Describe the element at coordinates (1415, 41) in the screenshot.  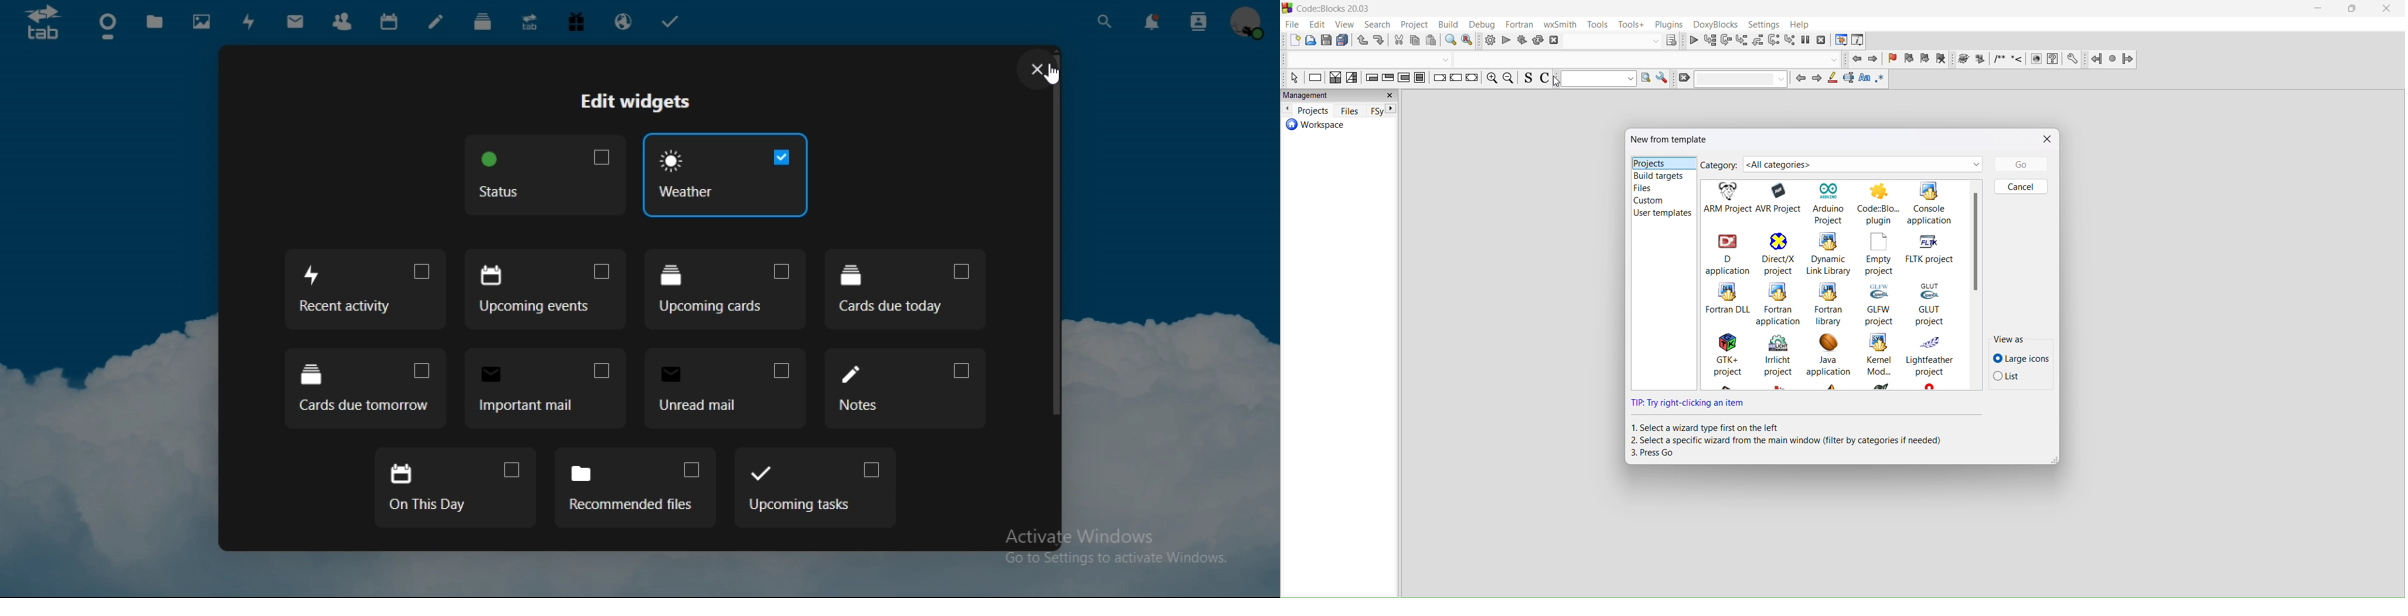
I see `copy` at that location.